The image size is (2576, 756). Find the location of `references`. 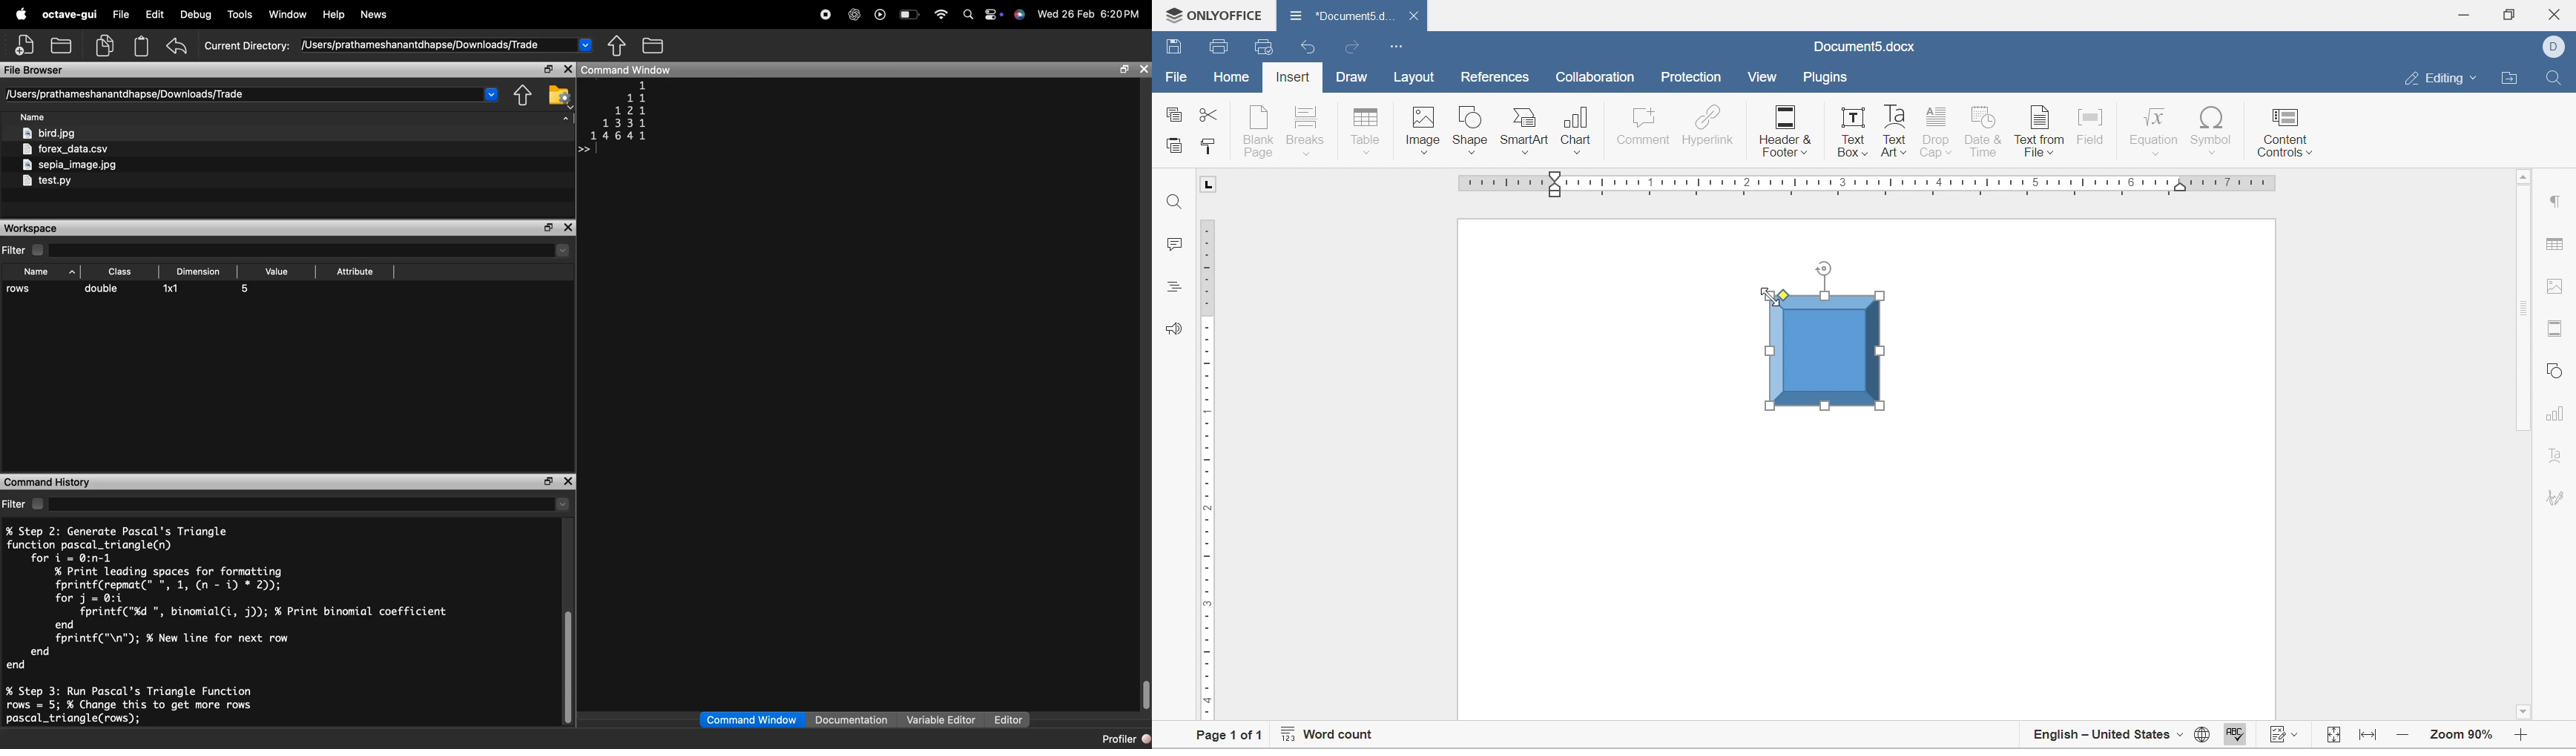

references is located at coordinates (1496, 77).